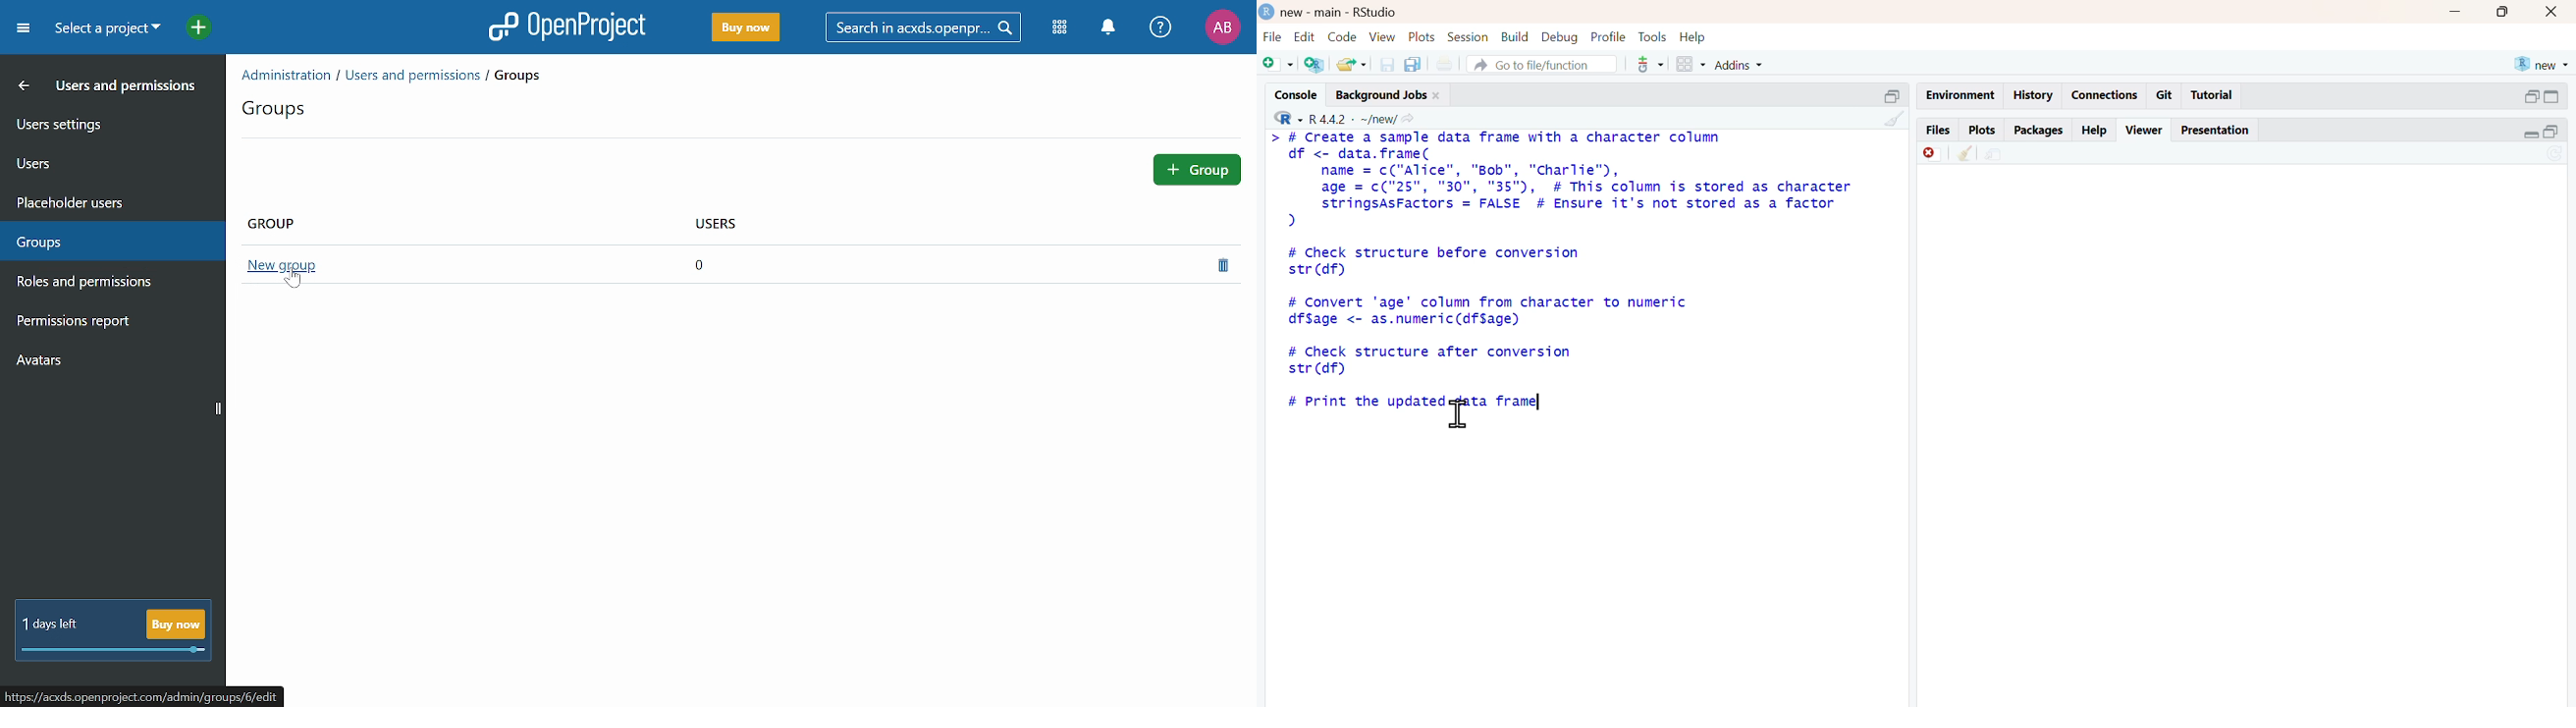 This screenshot has width=2576, height=728. Describe the element at coordinates (1382, 38) in the screenshot. I see `view` at that location.